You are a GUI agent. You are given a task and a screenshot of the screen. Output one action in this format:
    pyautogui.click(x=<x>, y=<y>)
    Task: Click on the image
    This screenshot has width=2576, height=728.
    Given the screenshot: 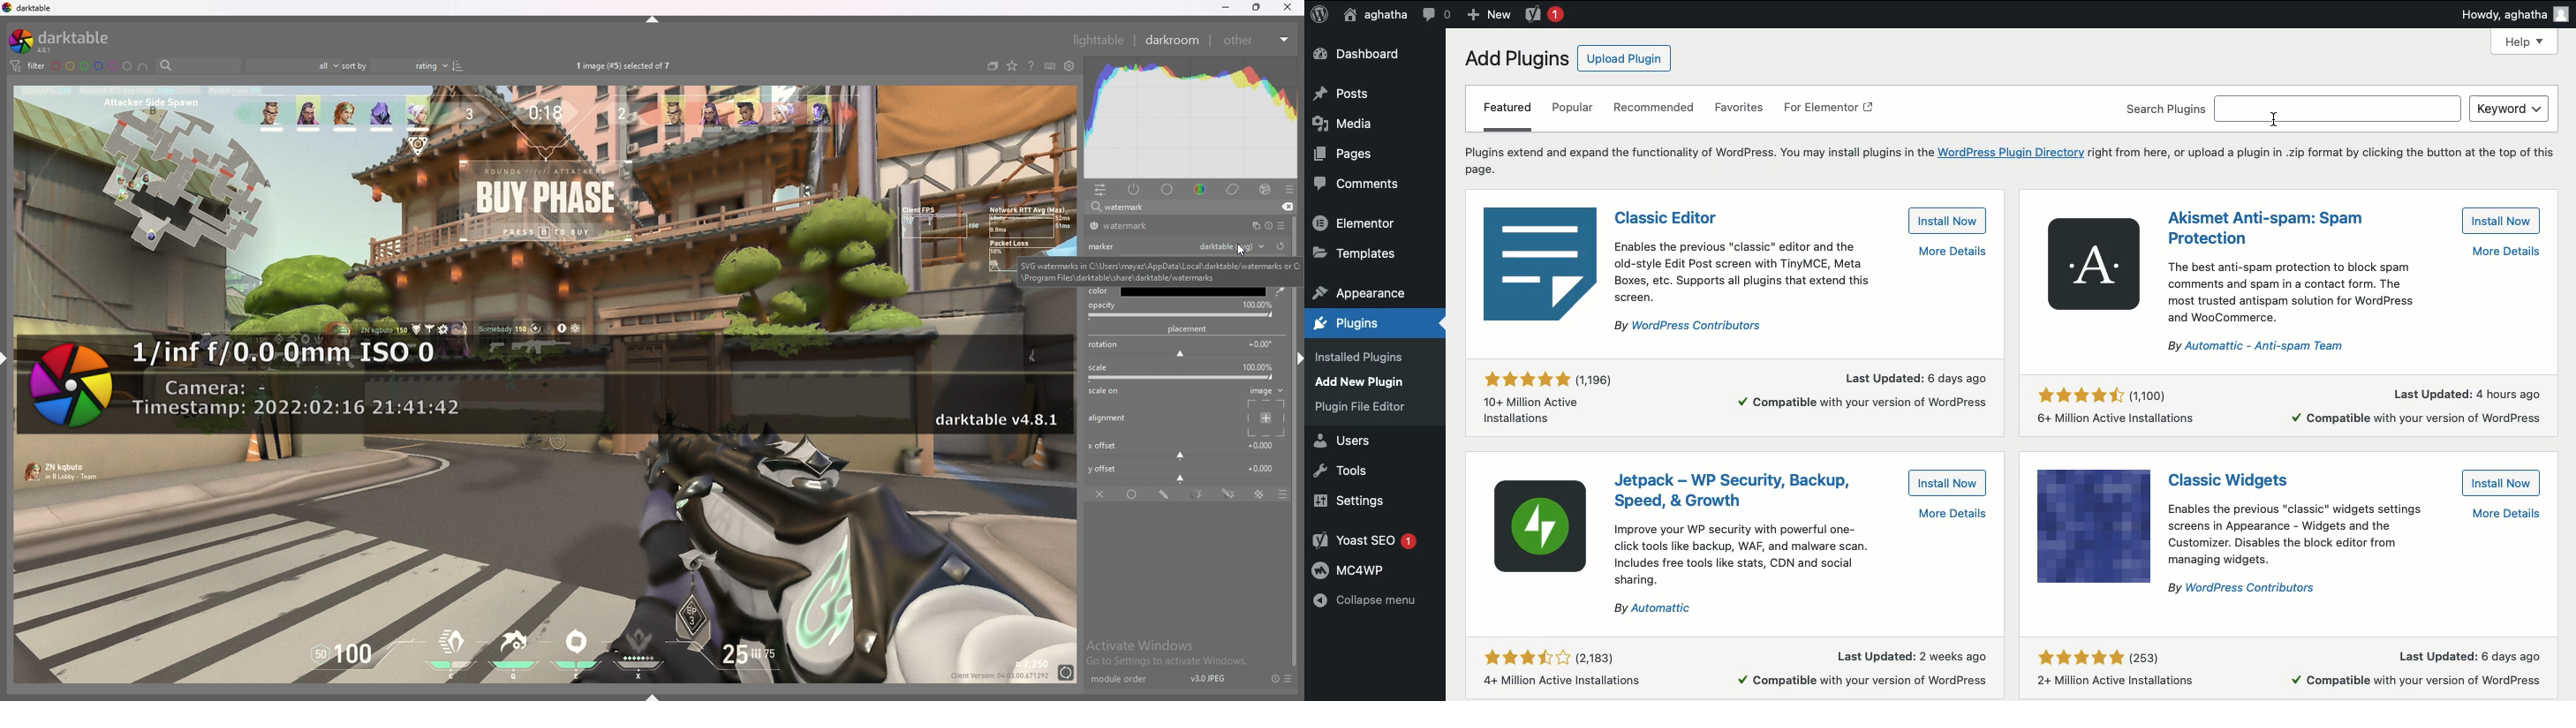 What is the action you would take?
    pyautogui.click(x=1264, y=411)
    